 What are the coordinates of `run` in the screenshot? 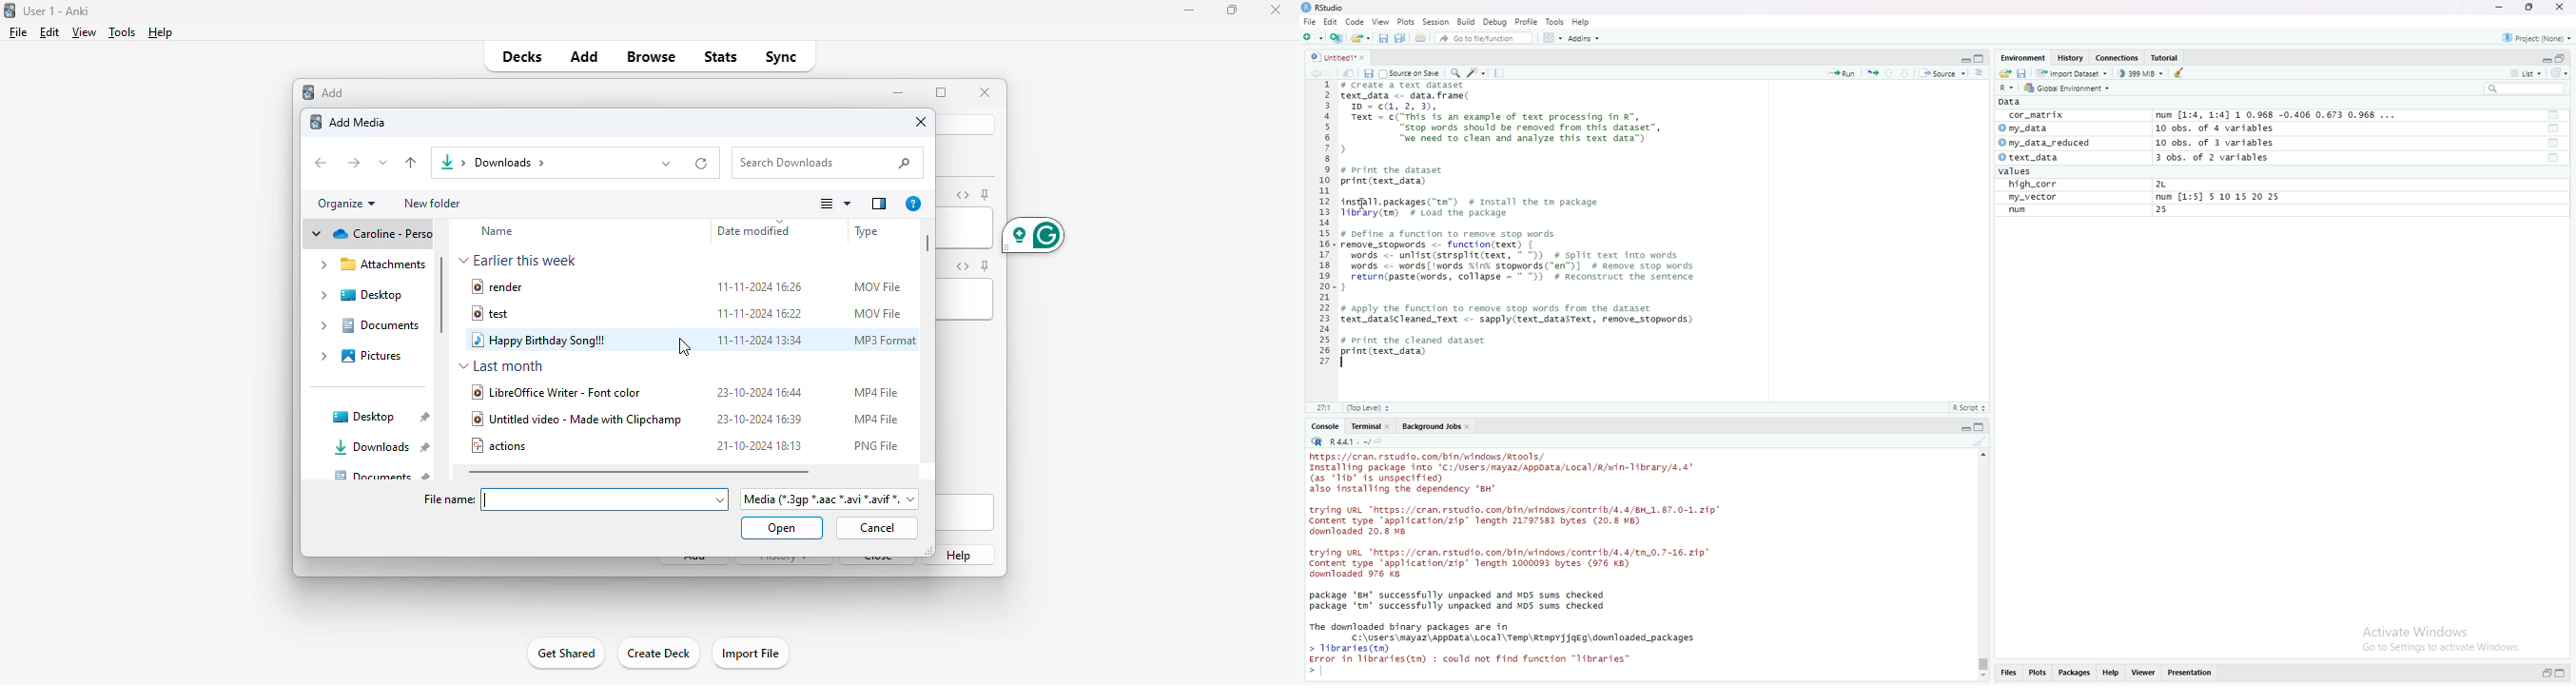 It's located at (1841, 73).